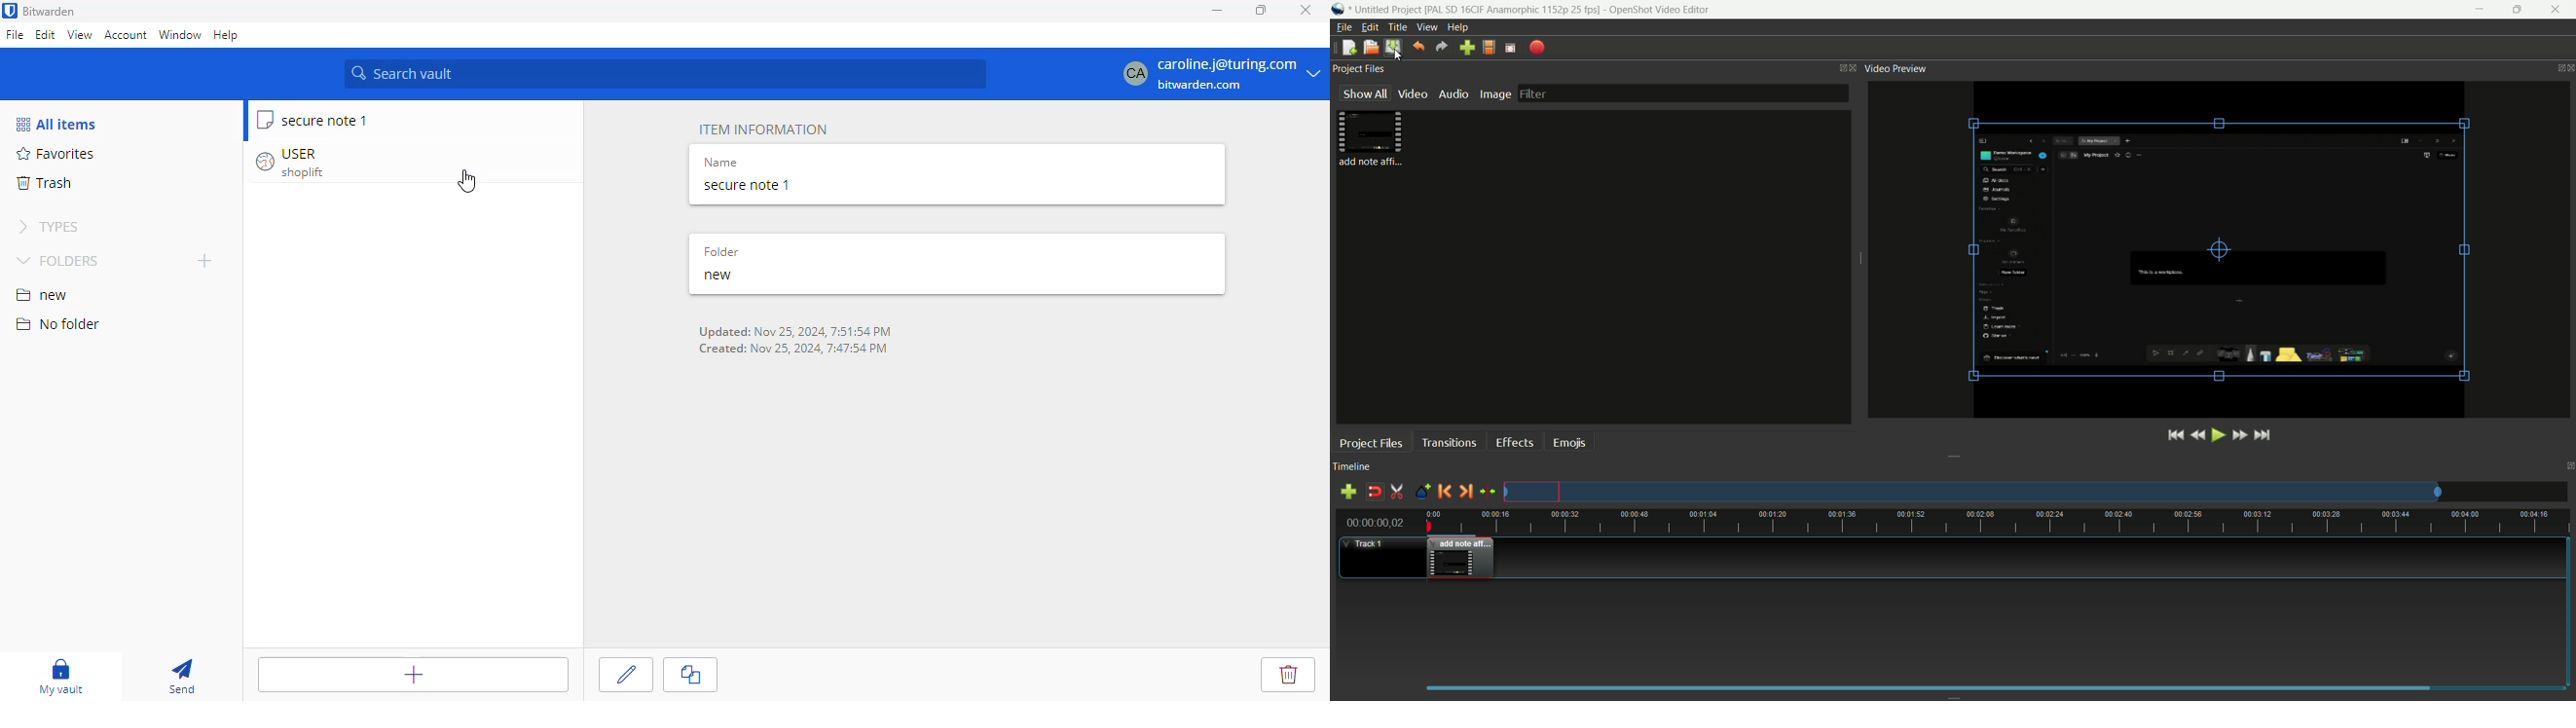 This screenshot has width=2576, height=728. What do you see at coordinates (205, 261) in the screenshot?
I see `add folder` at bounding box center [205, 261].